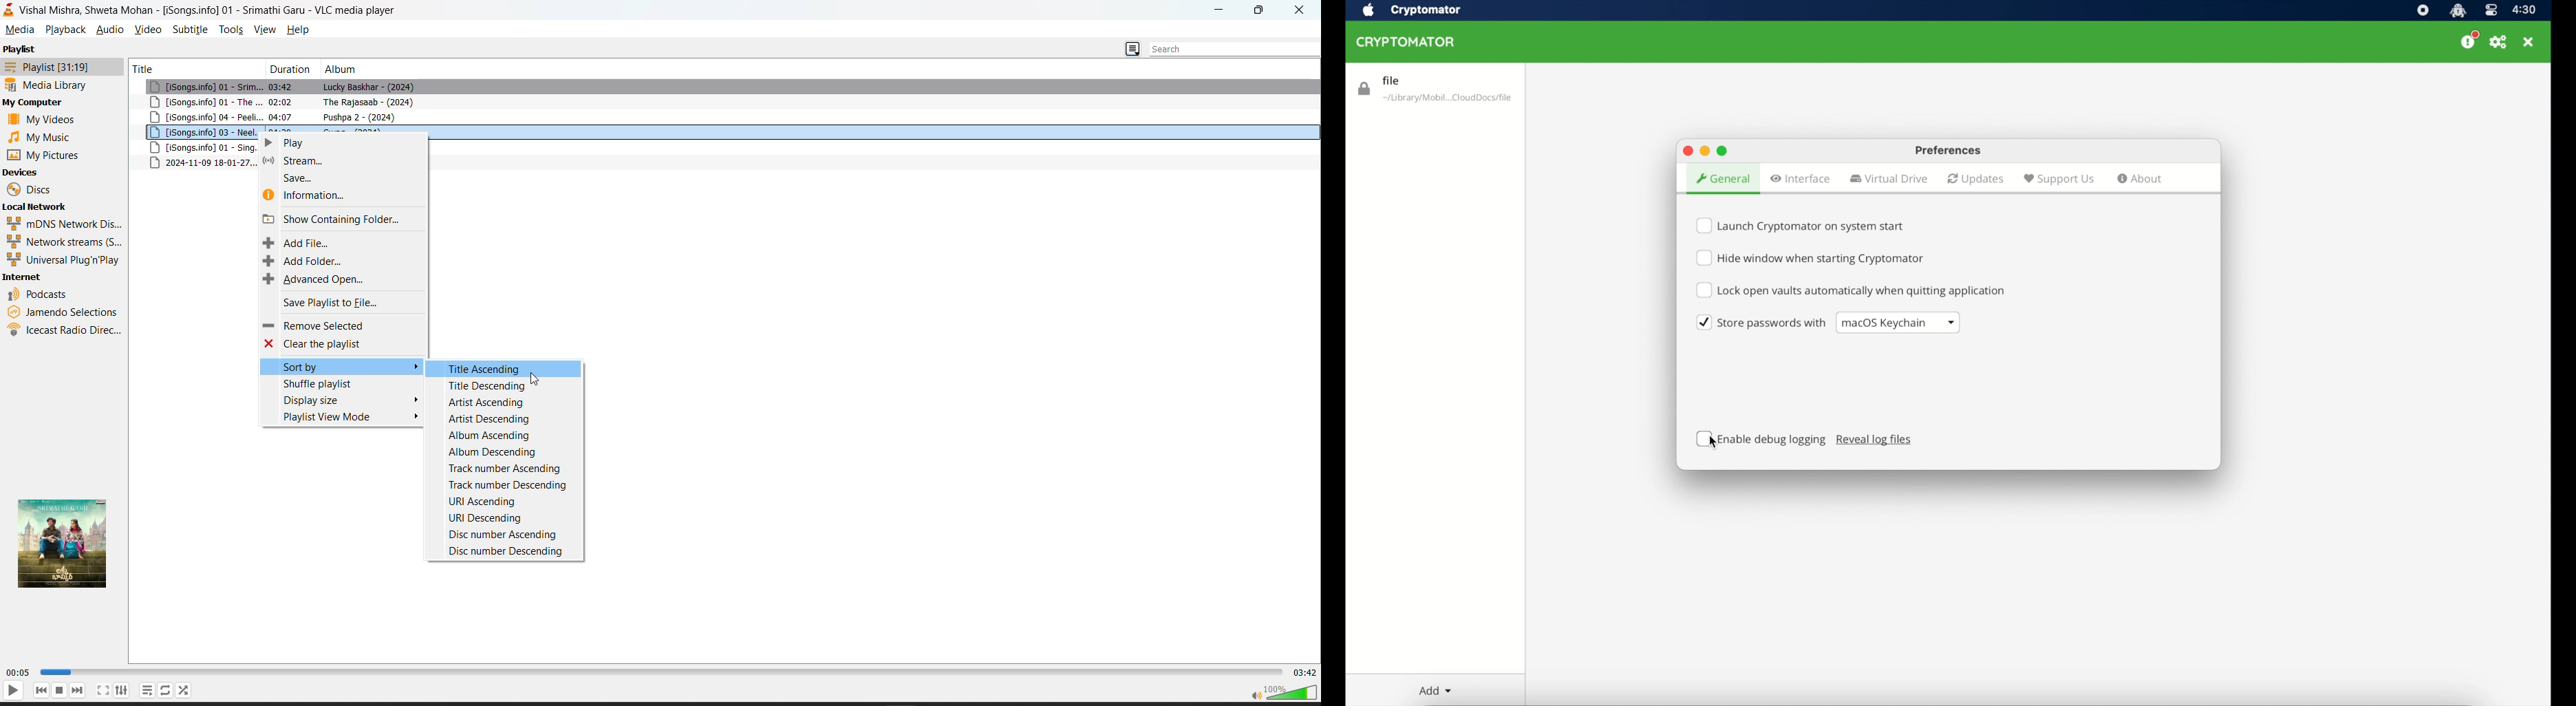  Describe the element at coordinates (19, 30) in the screenshot. I see `media` at that location.